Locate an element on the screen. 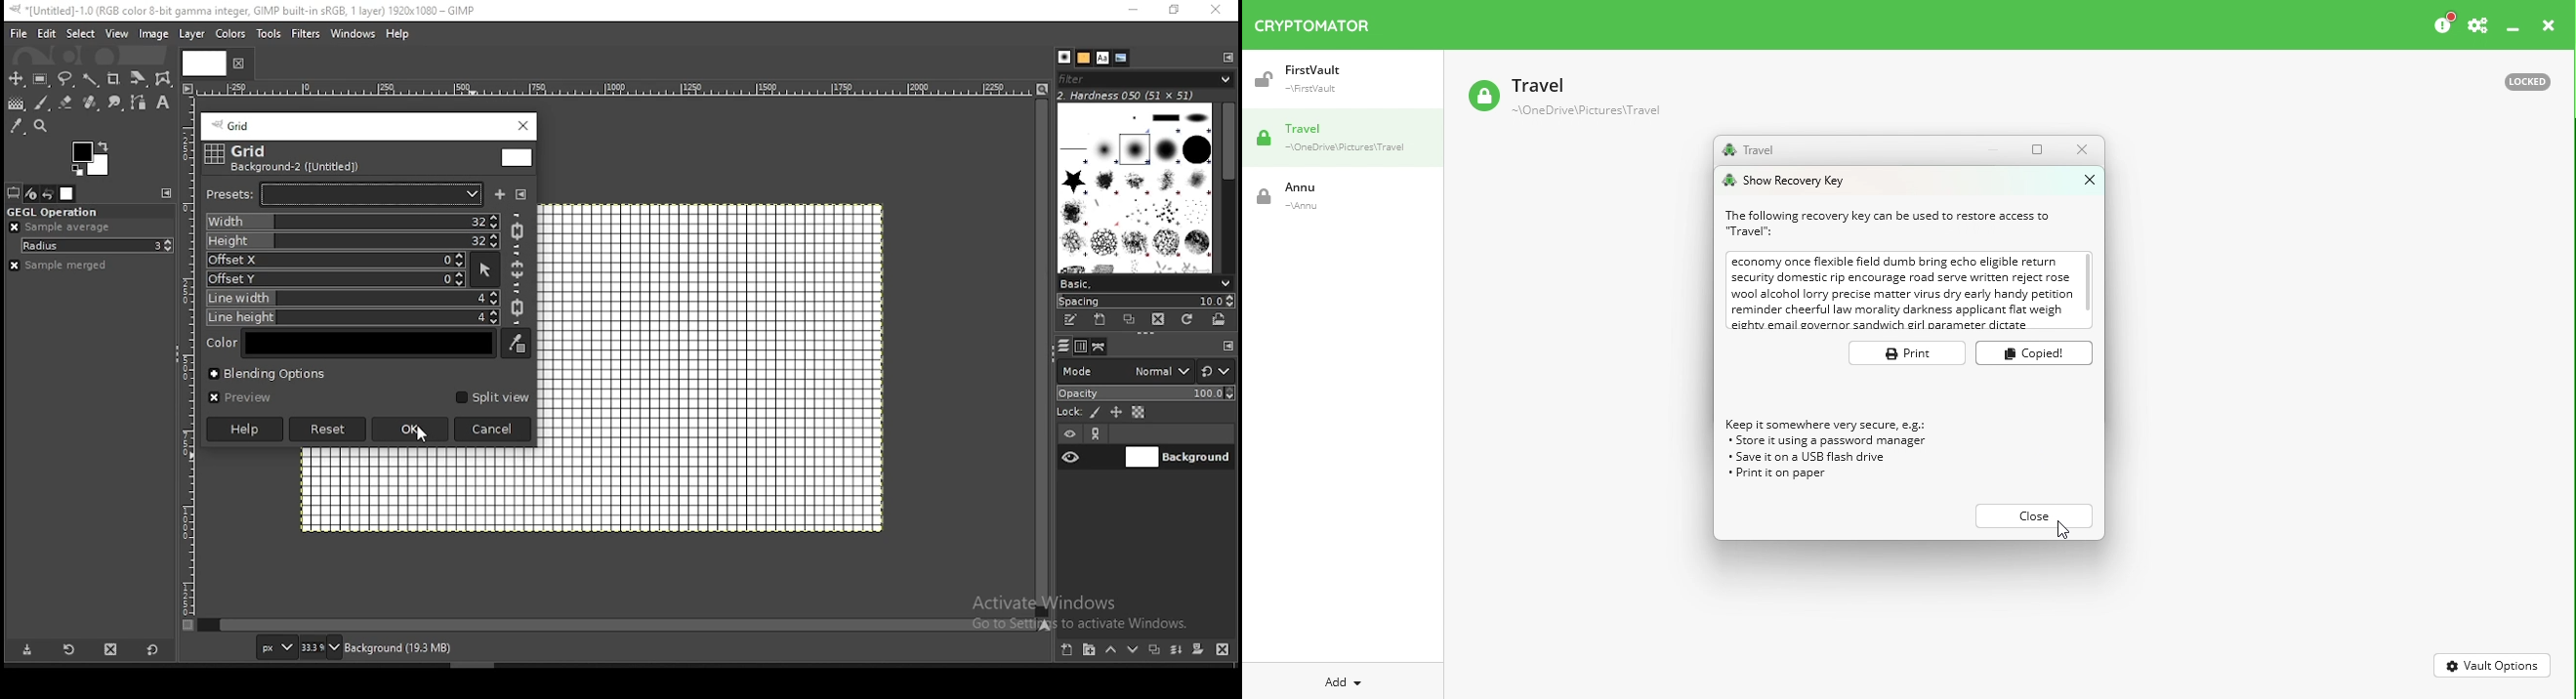 The height and width of the screenshot is (700, 2576). wrap transform is located at coordinates (163, 78).